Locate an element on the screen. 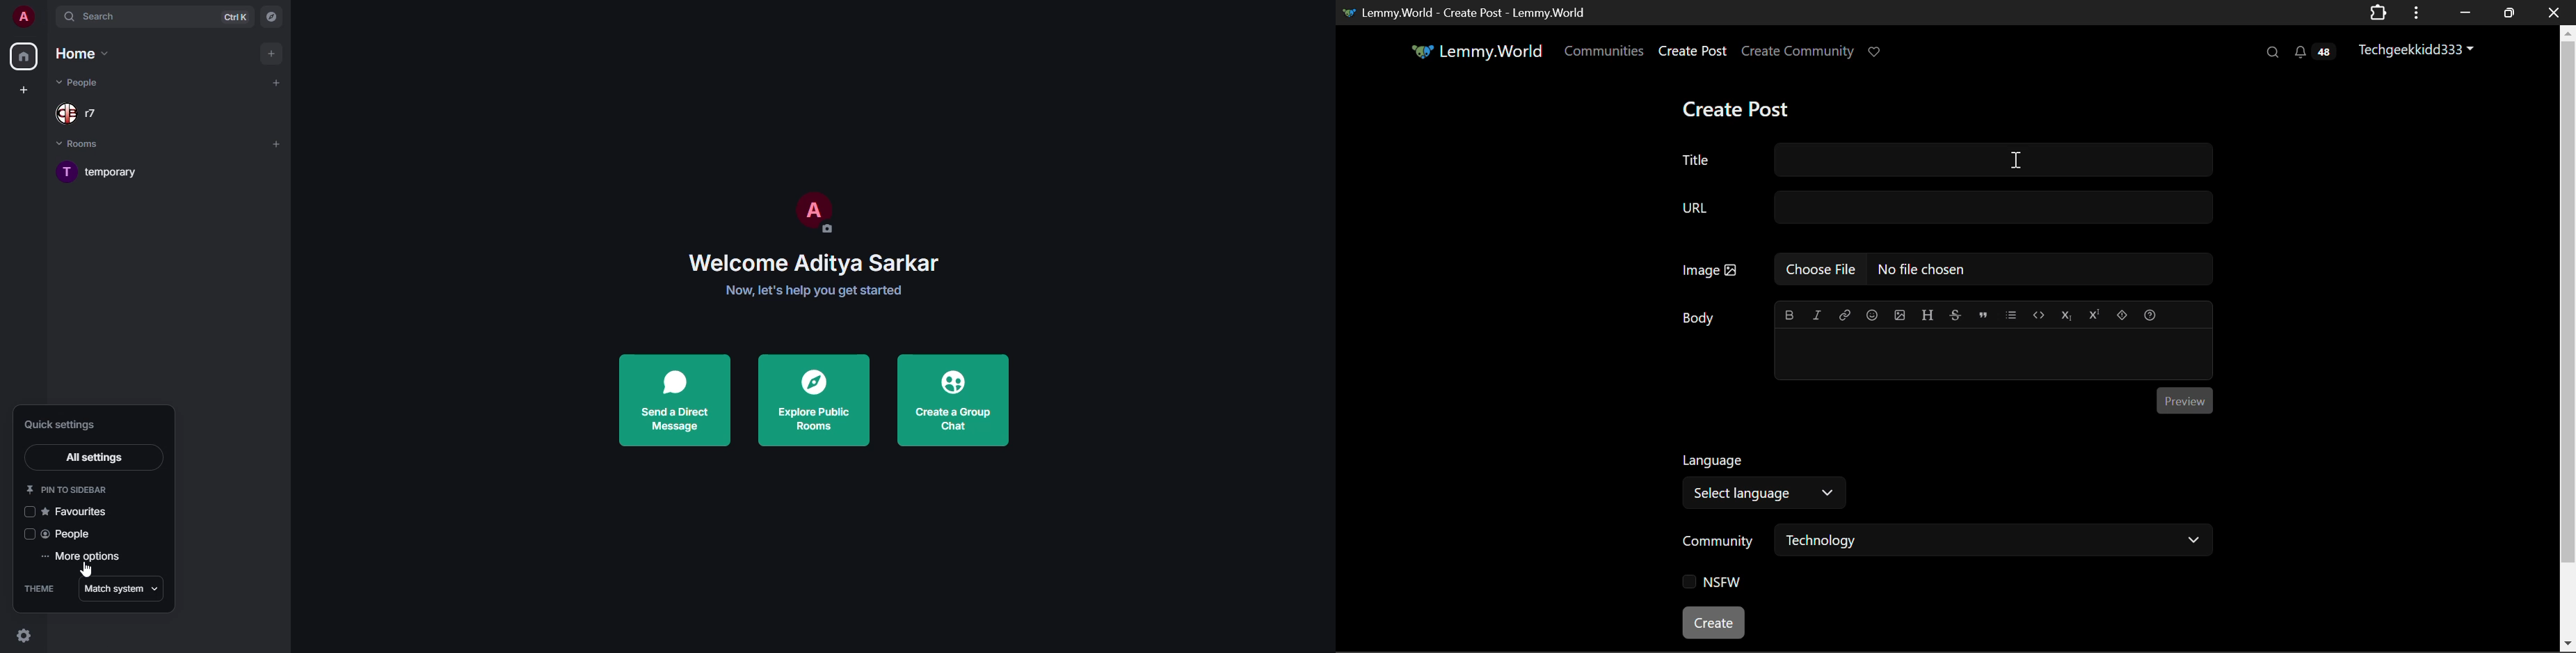  Post Body Textbox is located at coordinates (1988, 352).